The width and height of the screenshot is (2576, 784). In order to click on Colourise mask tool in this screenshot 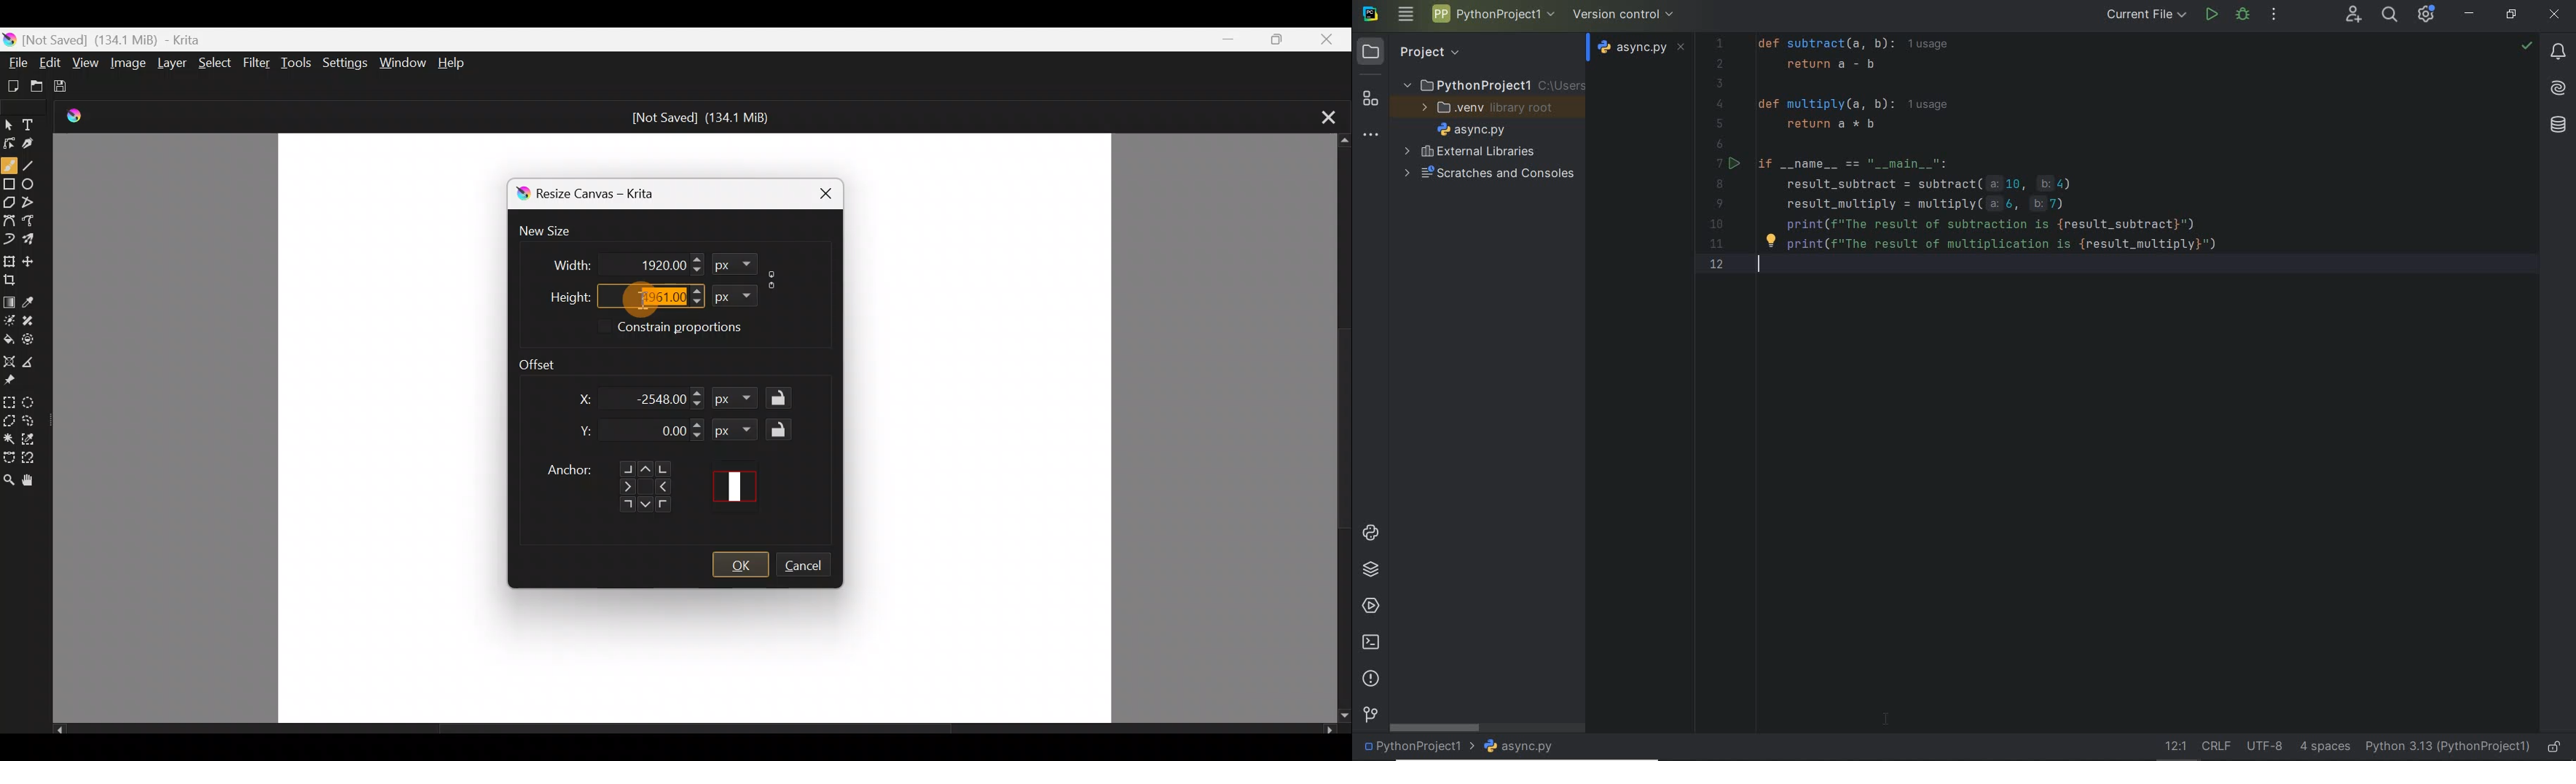, I will do `click(11, 318)`.